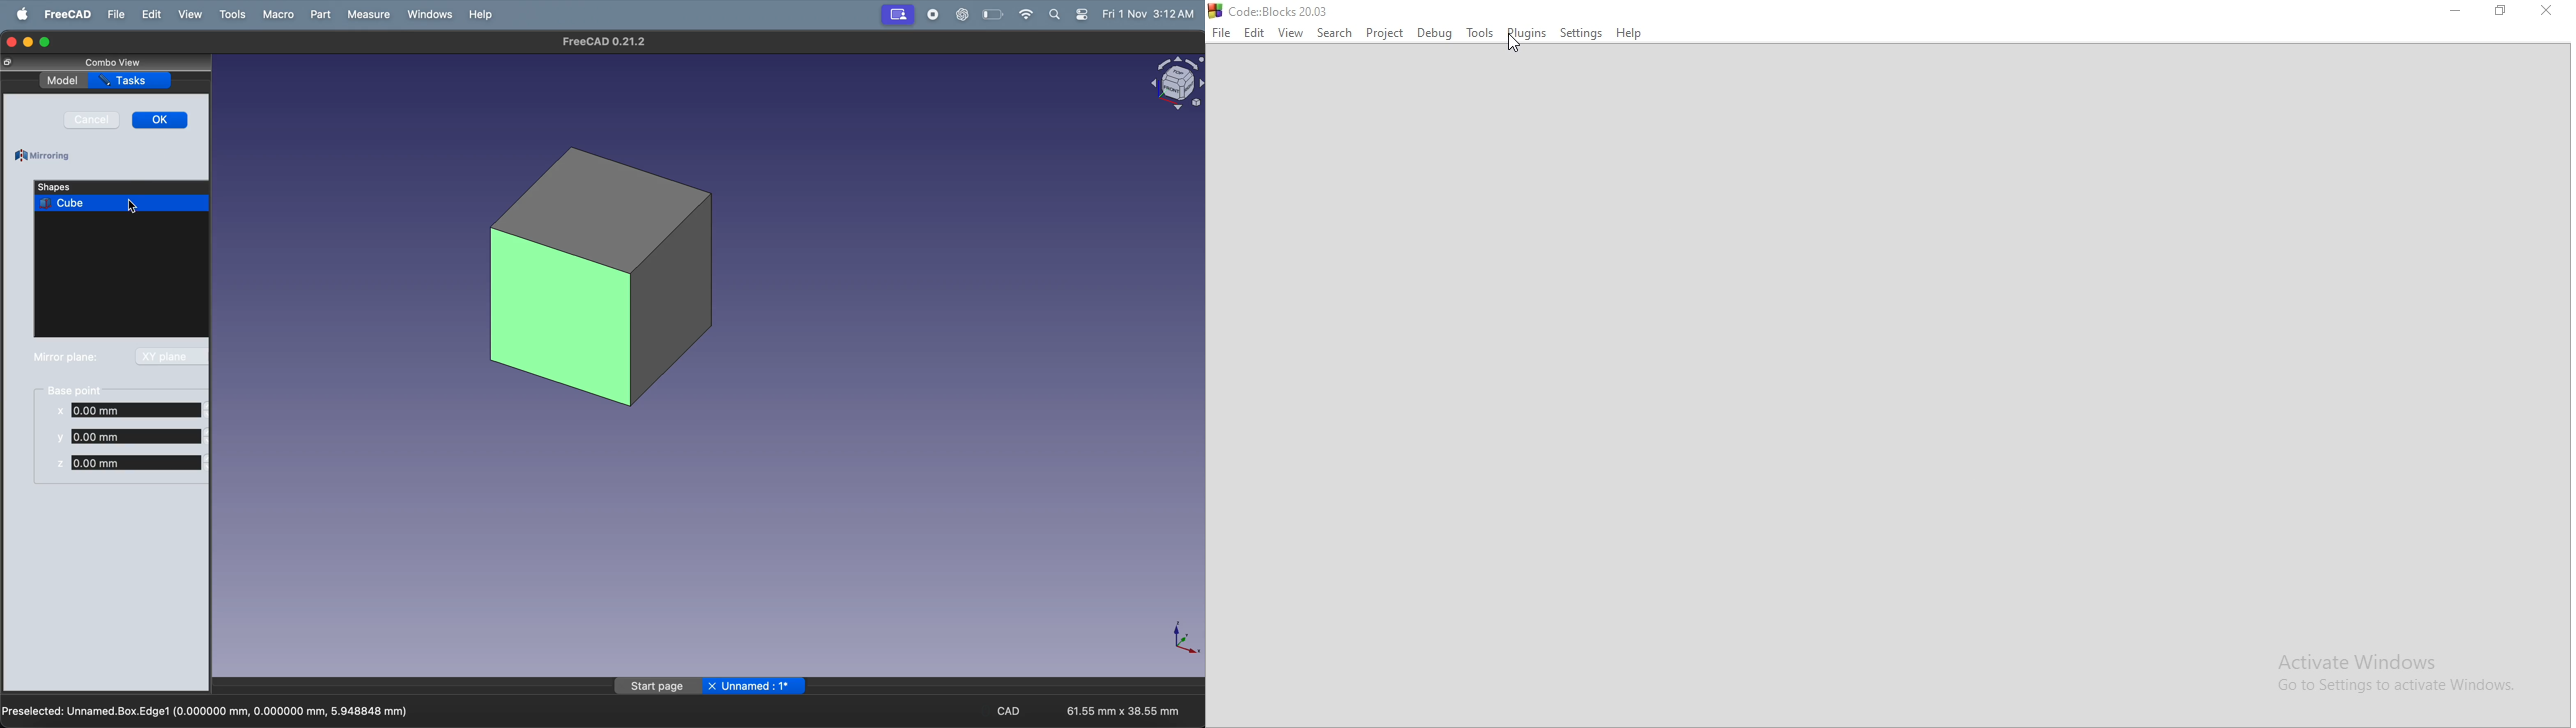  I want to click on Settings, so click(1582, 34).